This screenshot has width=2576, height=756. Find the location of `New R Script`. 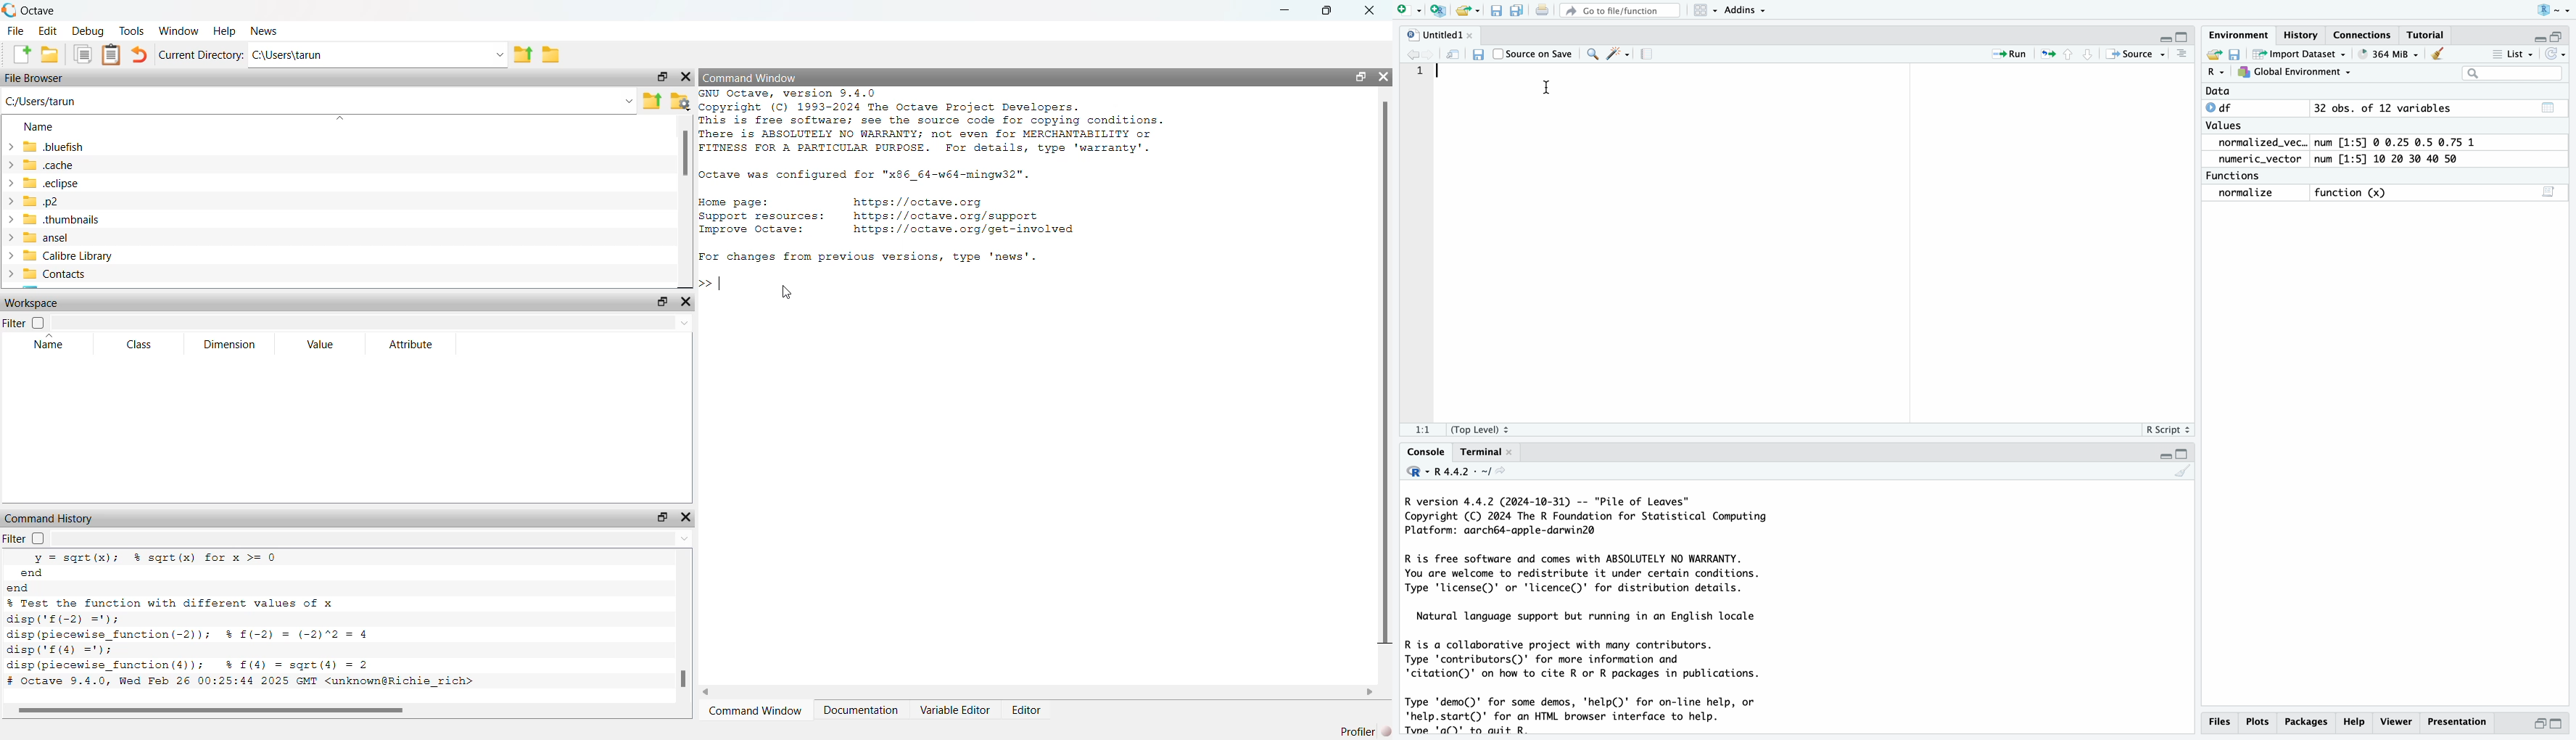

New R Script is located at coordinates (1438, 11).